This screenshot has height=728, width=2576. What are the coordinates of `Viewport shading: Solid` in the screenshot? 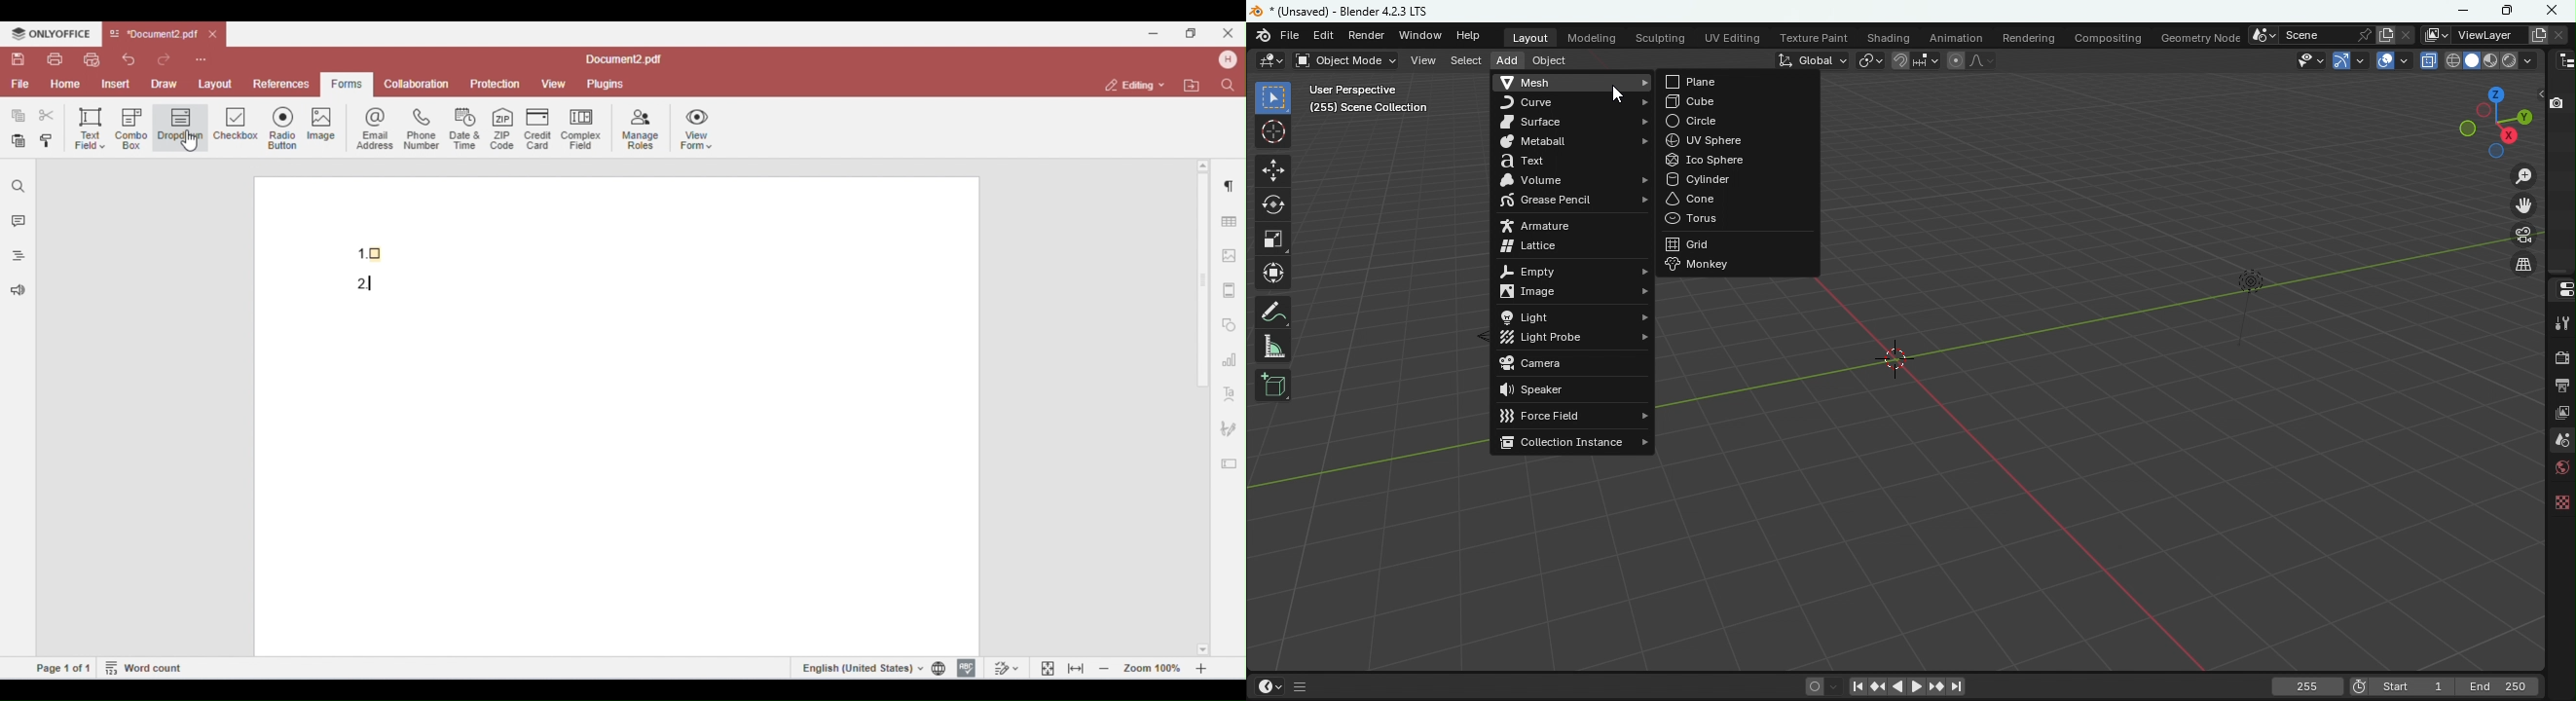 It's located at (2470, 60).